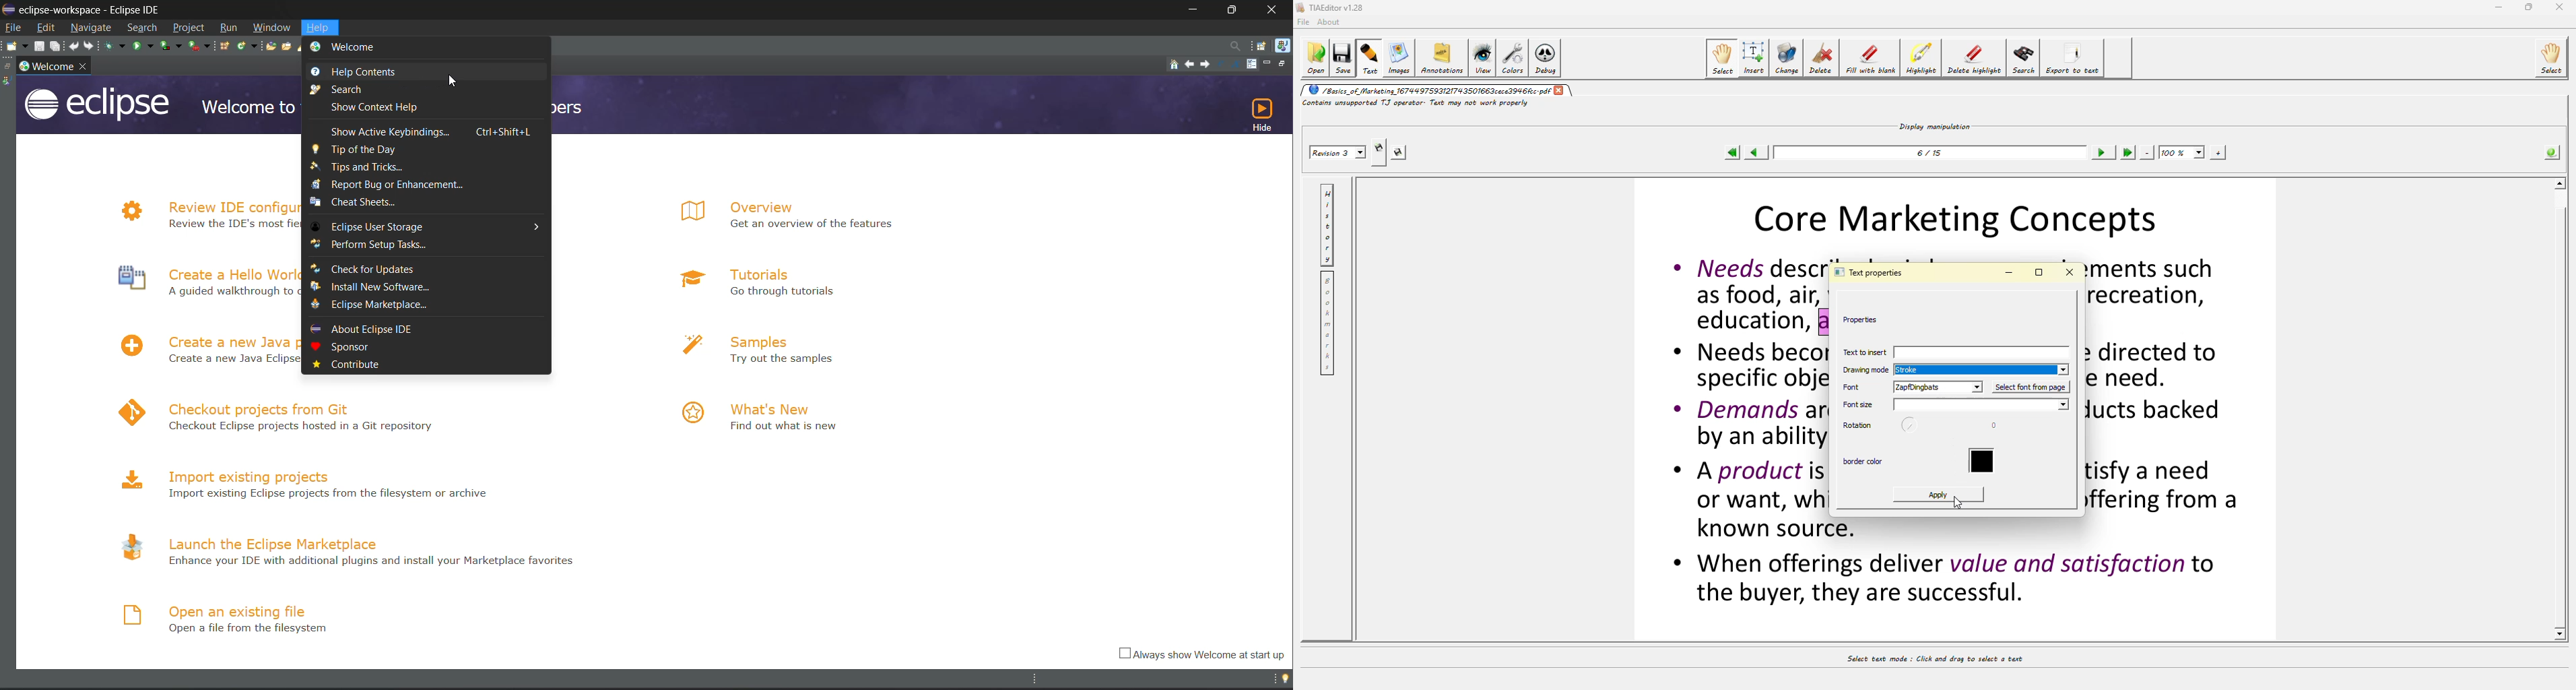 This screenshot has height=700, width=2576. What do you see at coordinates (453, 82) in the screenshot?
I see `cursor` at bounding box center [453, 82].